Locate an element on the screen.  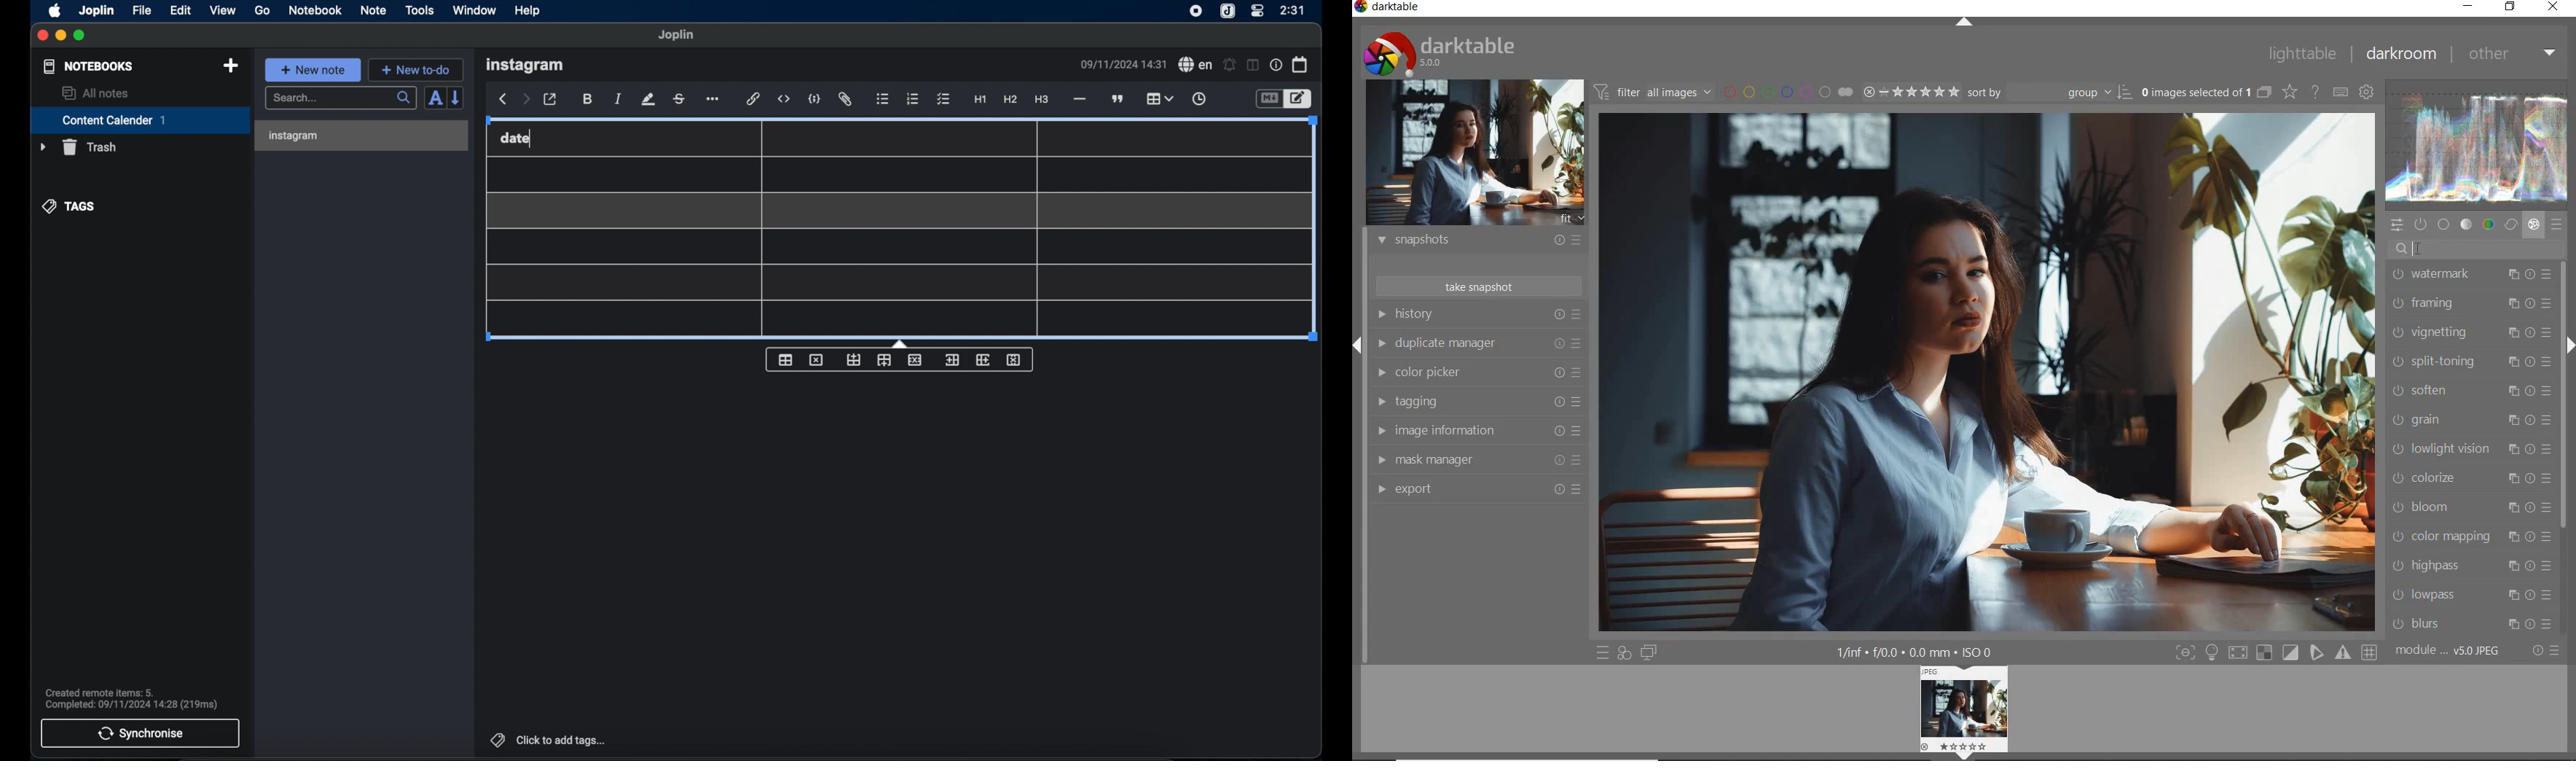
insert time is located at coordinates (1200, 99).